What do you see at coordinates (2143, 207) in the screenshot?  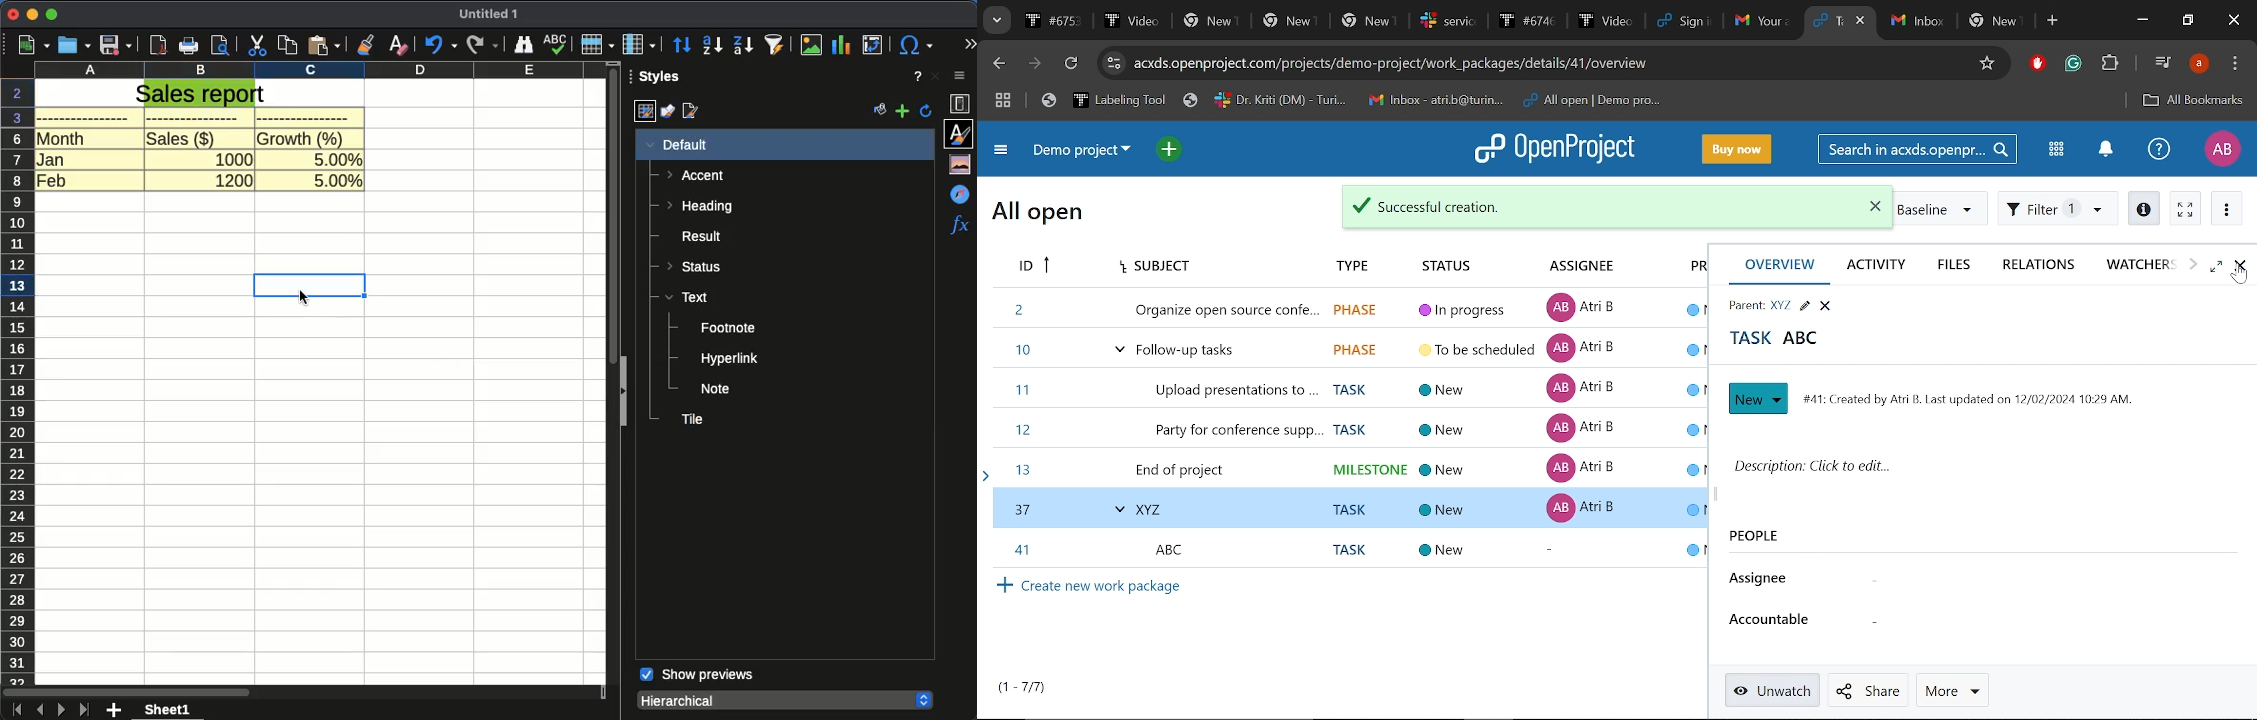 I see `Open details view` at bounding box center [2143, 207].